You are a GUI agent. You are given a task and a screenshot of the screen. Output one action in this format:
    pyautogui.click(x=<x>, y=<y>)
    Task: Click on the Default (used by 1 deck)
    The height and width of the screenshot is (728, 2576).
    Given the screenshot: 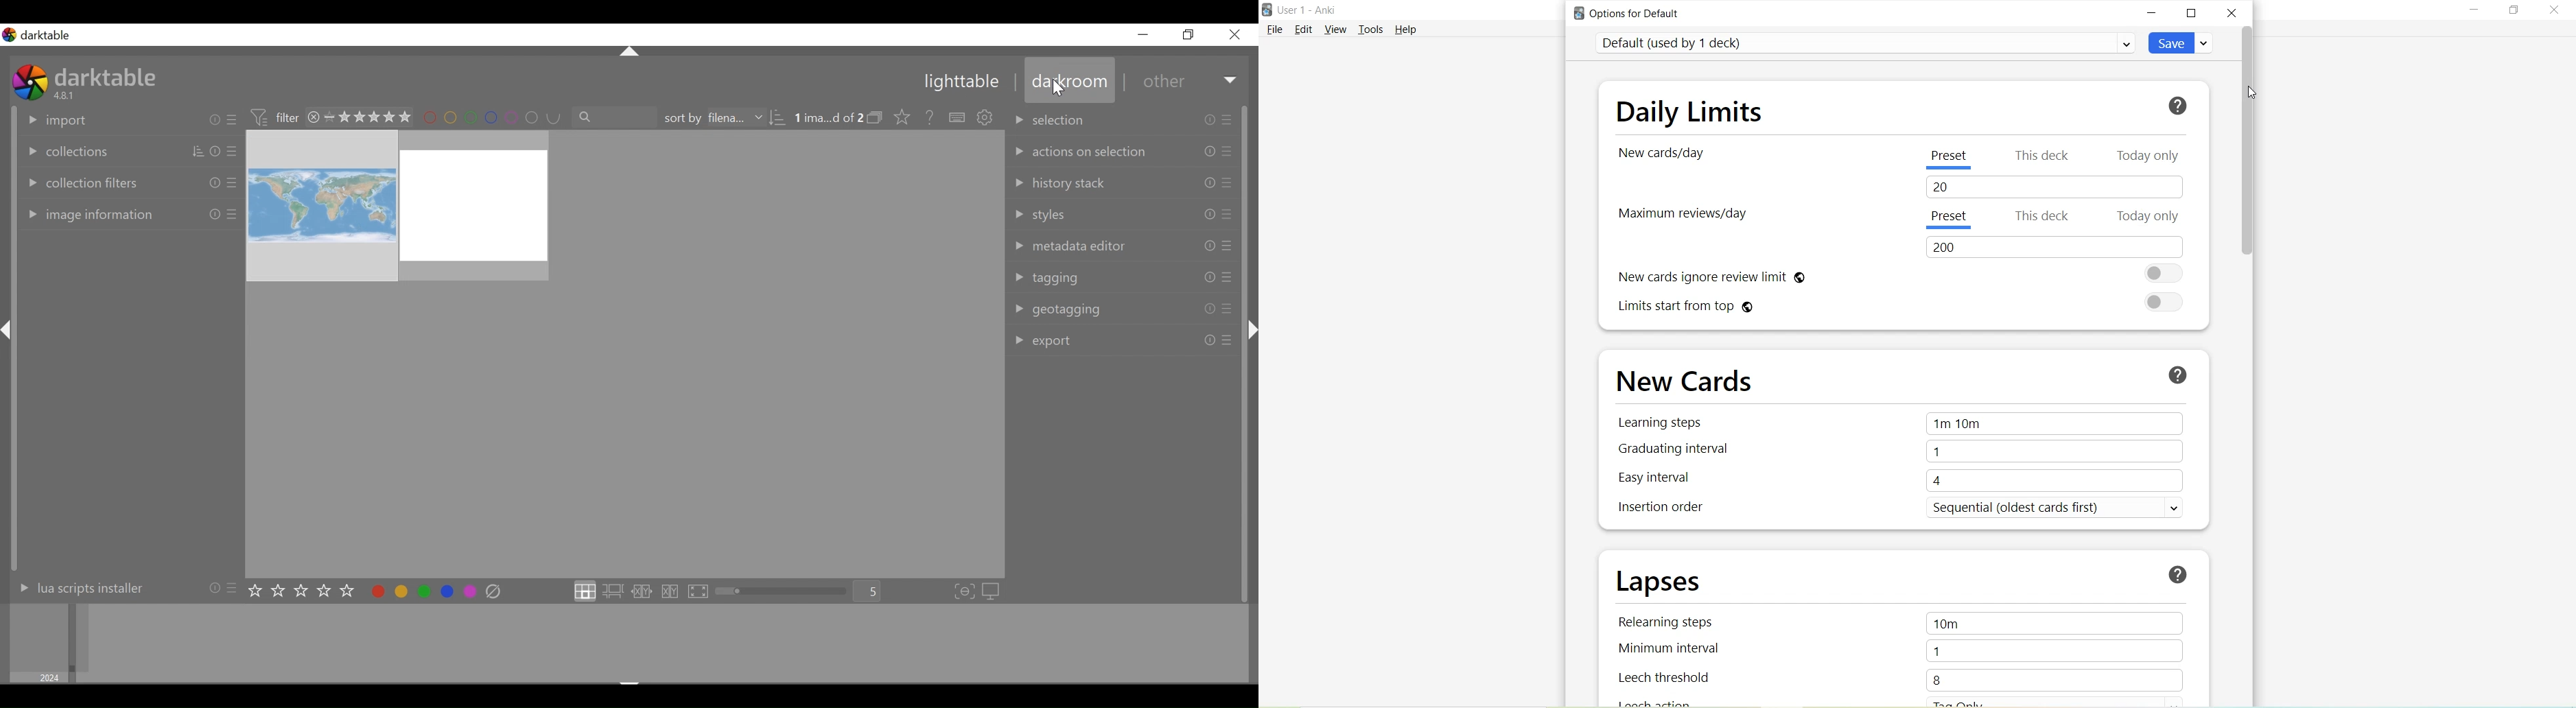 What is the action you would take?
    pyautogui.click(x=1865, y=43)
    